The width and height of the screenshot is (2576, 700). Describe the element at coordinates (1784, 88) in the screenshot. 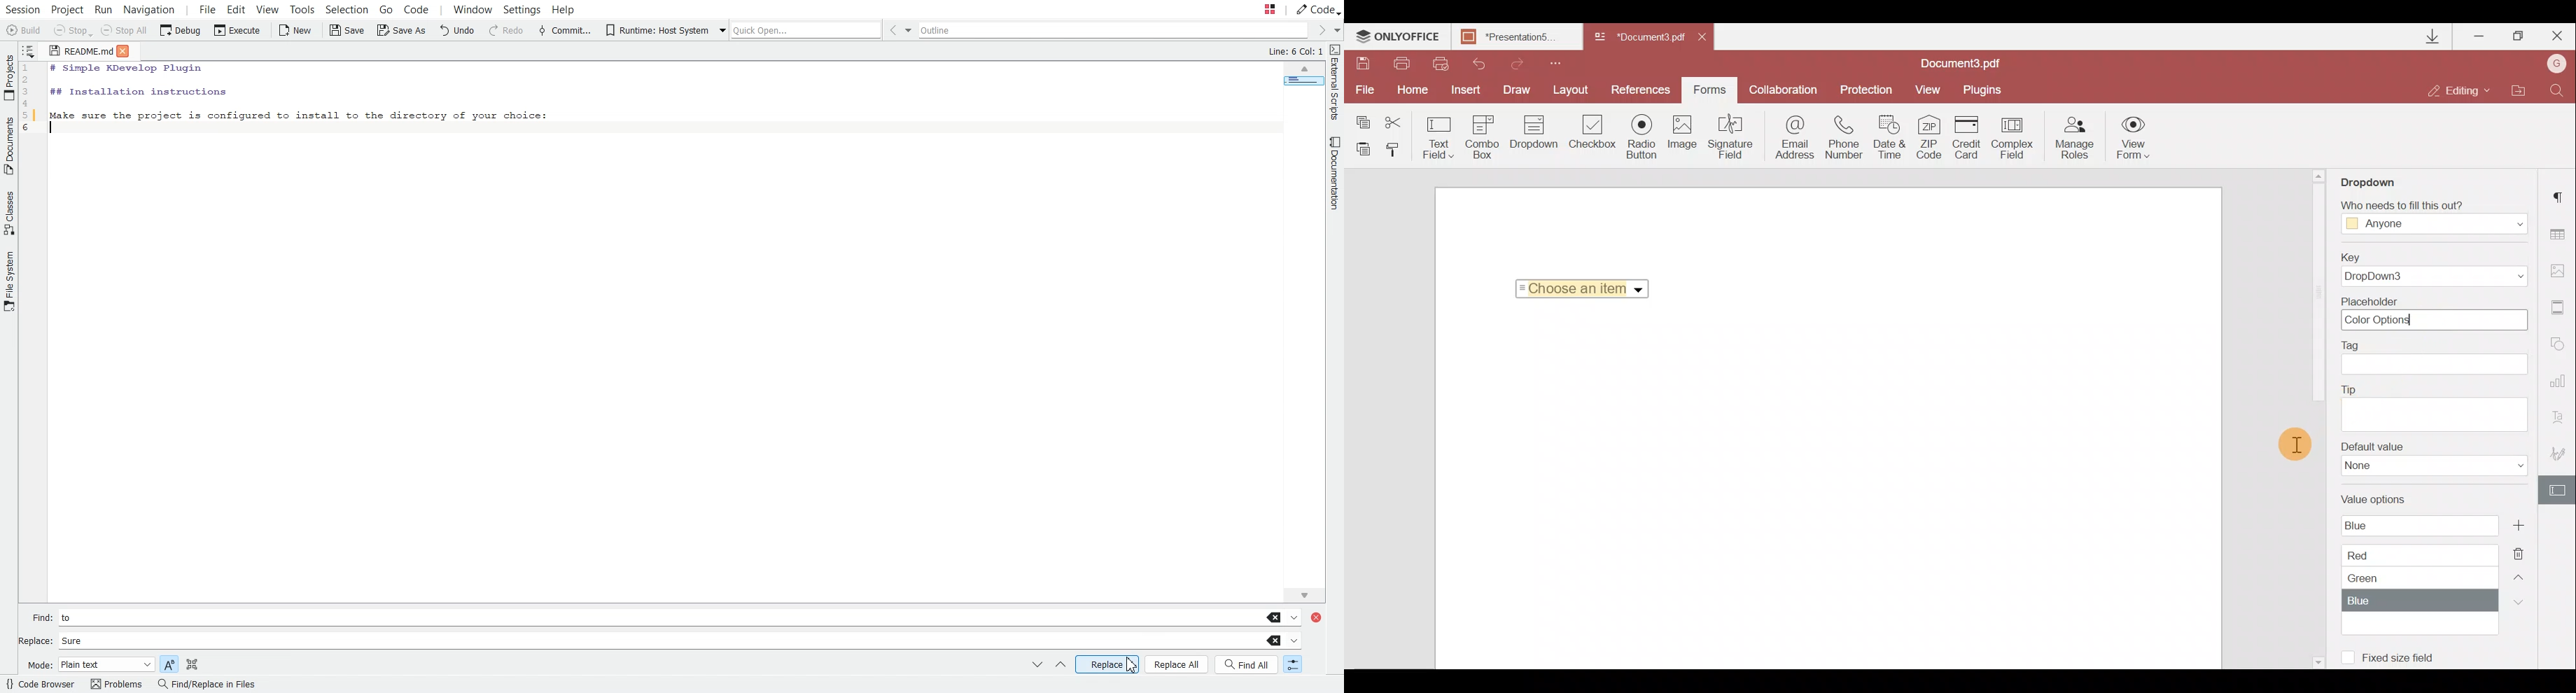

I see `Collaboration` at that location.